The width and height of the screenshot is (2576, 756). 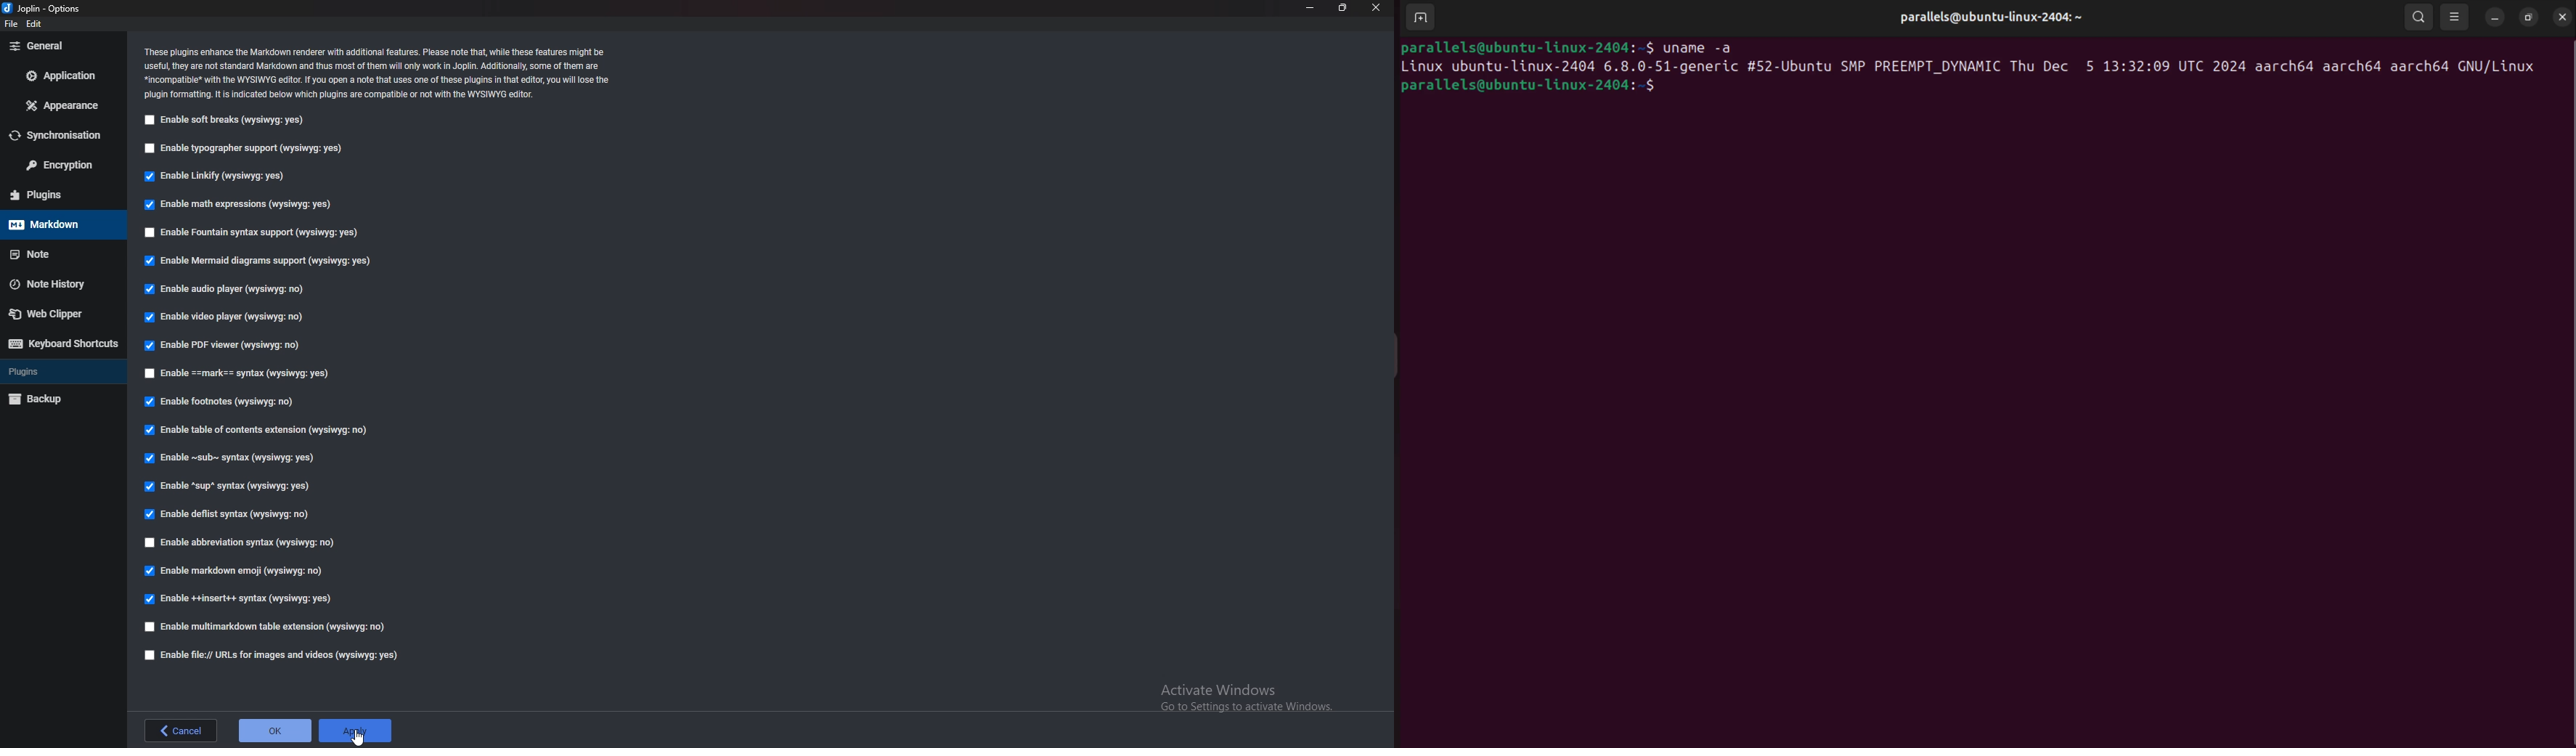 I want to click on Back up, so click(x=57, y=399).